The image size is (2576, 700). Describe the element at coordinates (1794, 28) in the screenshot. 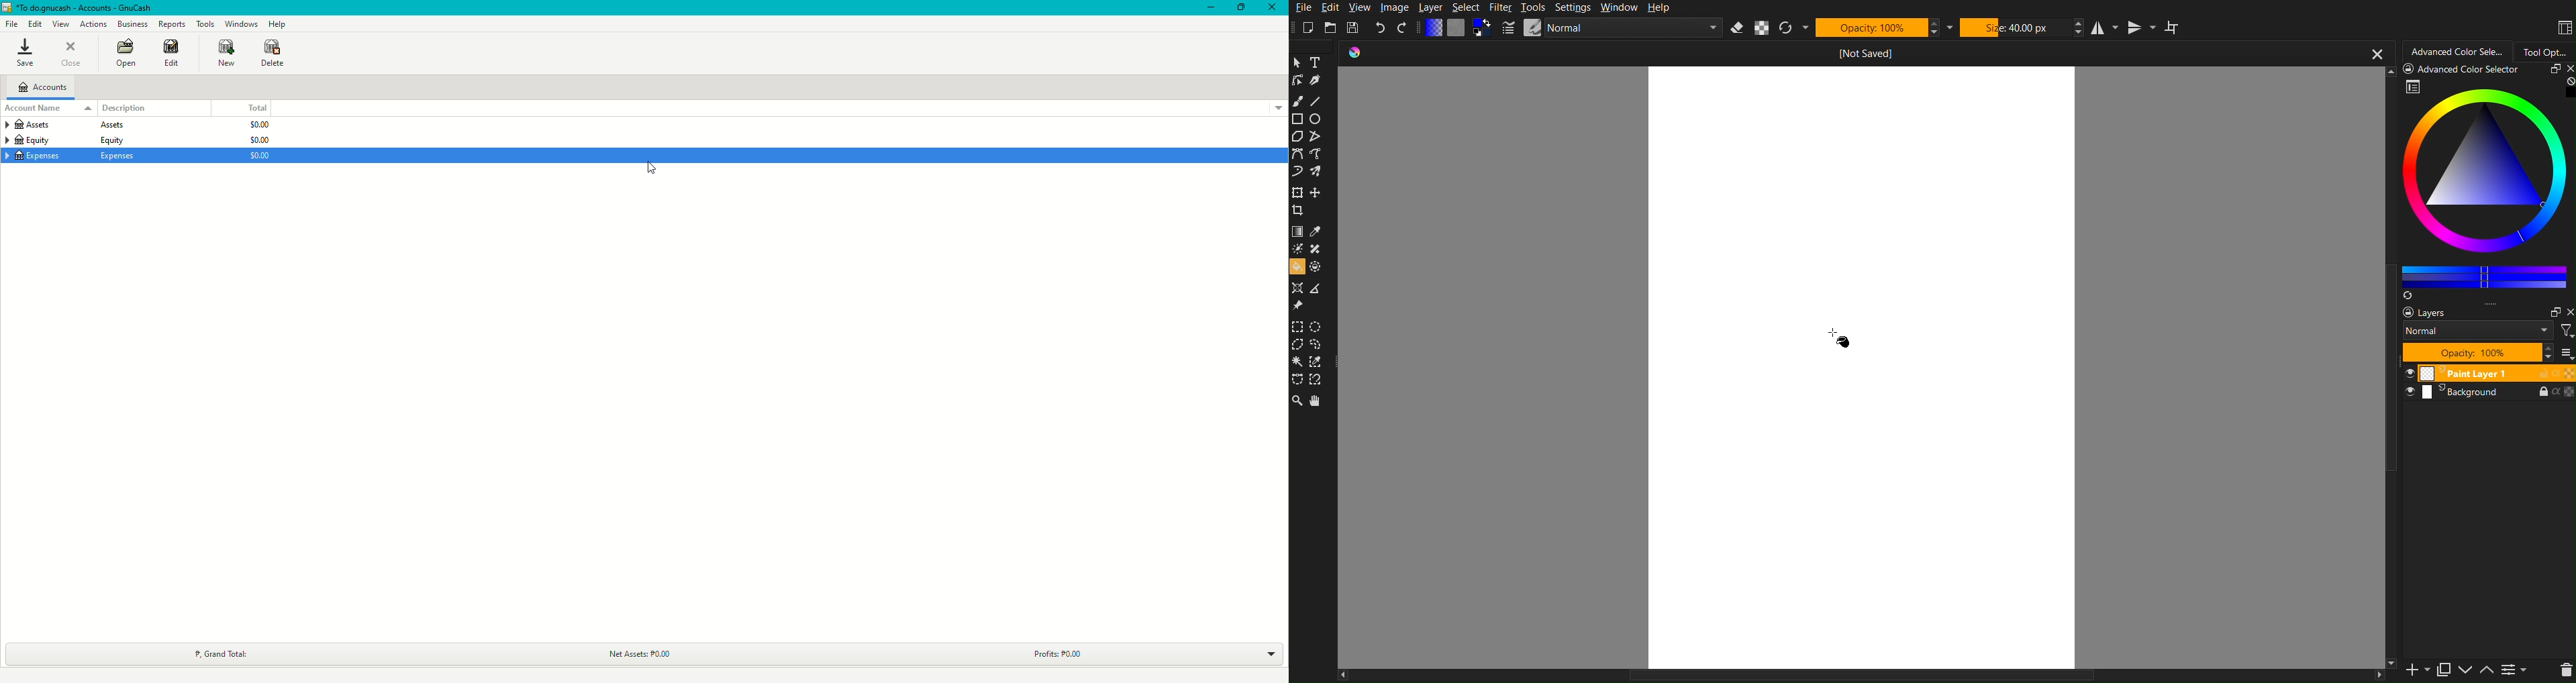

I see `Refresh` at that location.